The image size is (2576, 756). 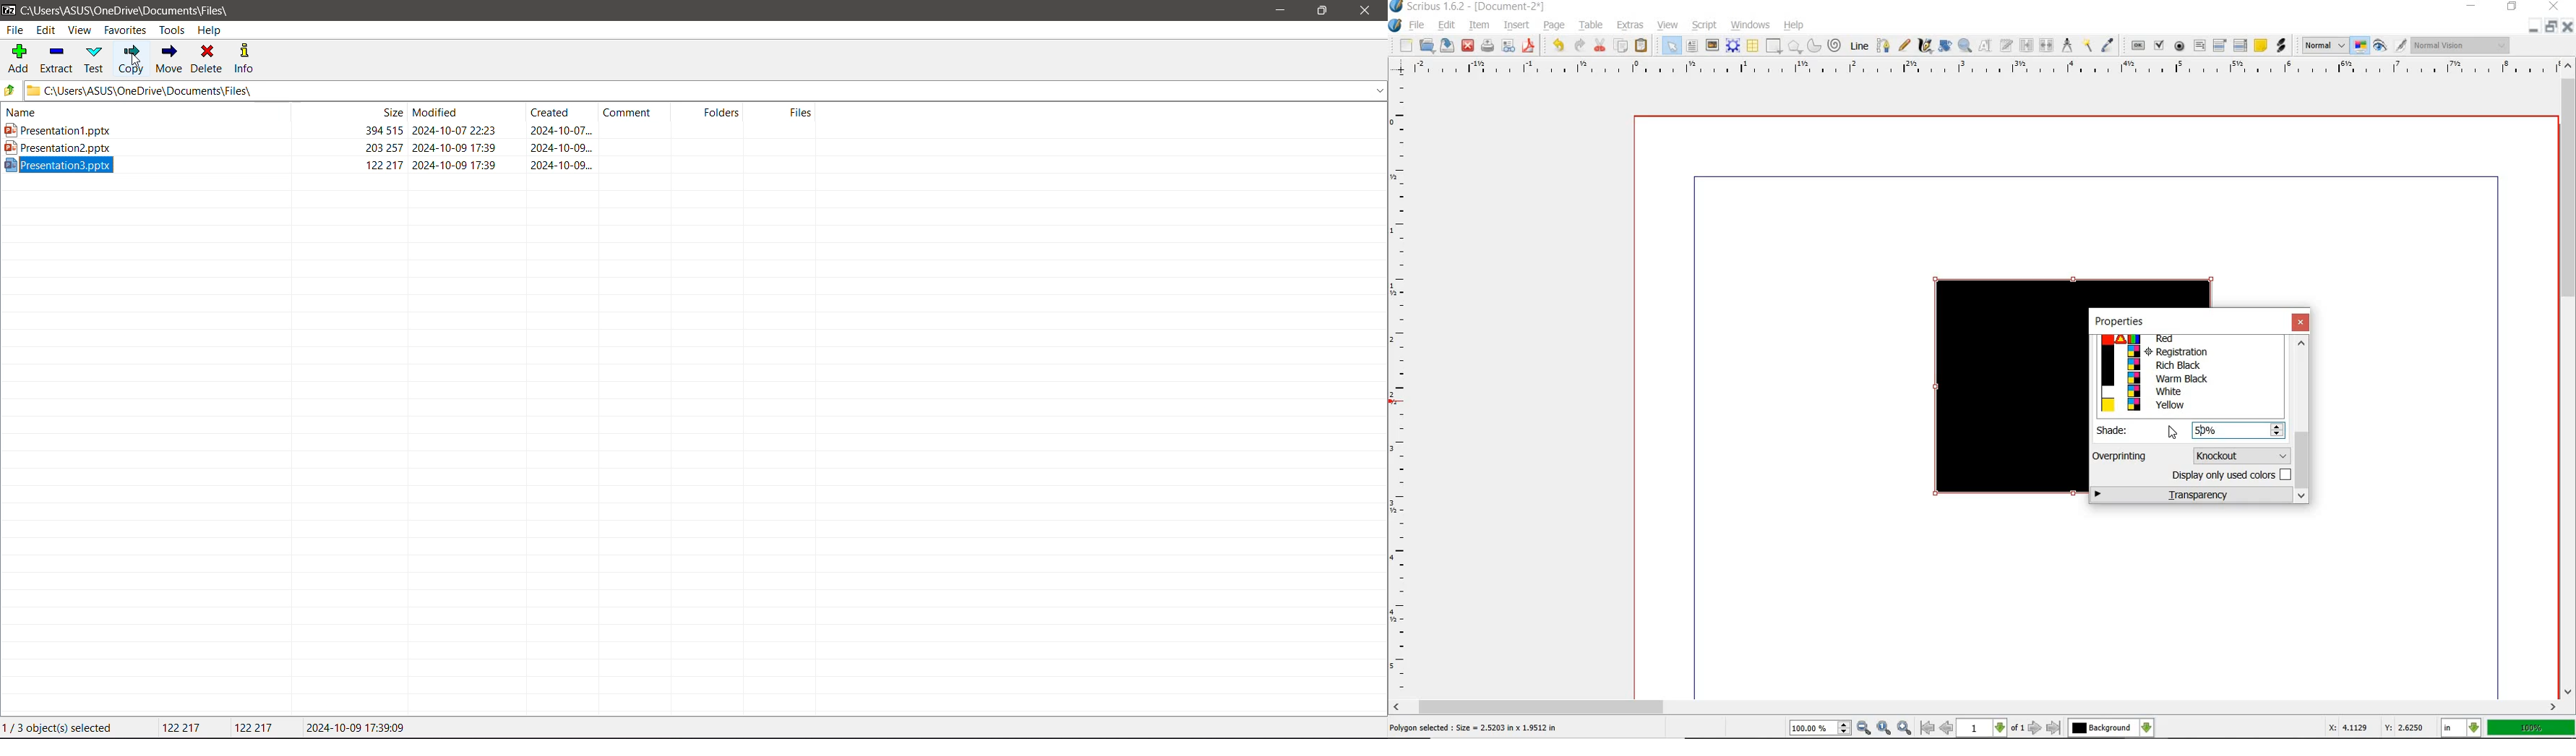 What do you see at coordinates (1705, 25) in the screenshot?
I see `script` at bounding box center [1705, 25].